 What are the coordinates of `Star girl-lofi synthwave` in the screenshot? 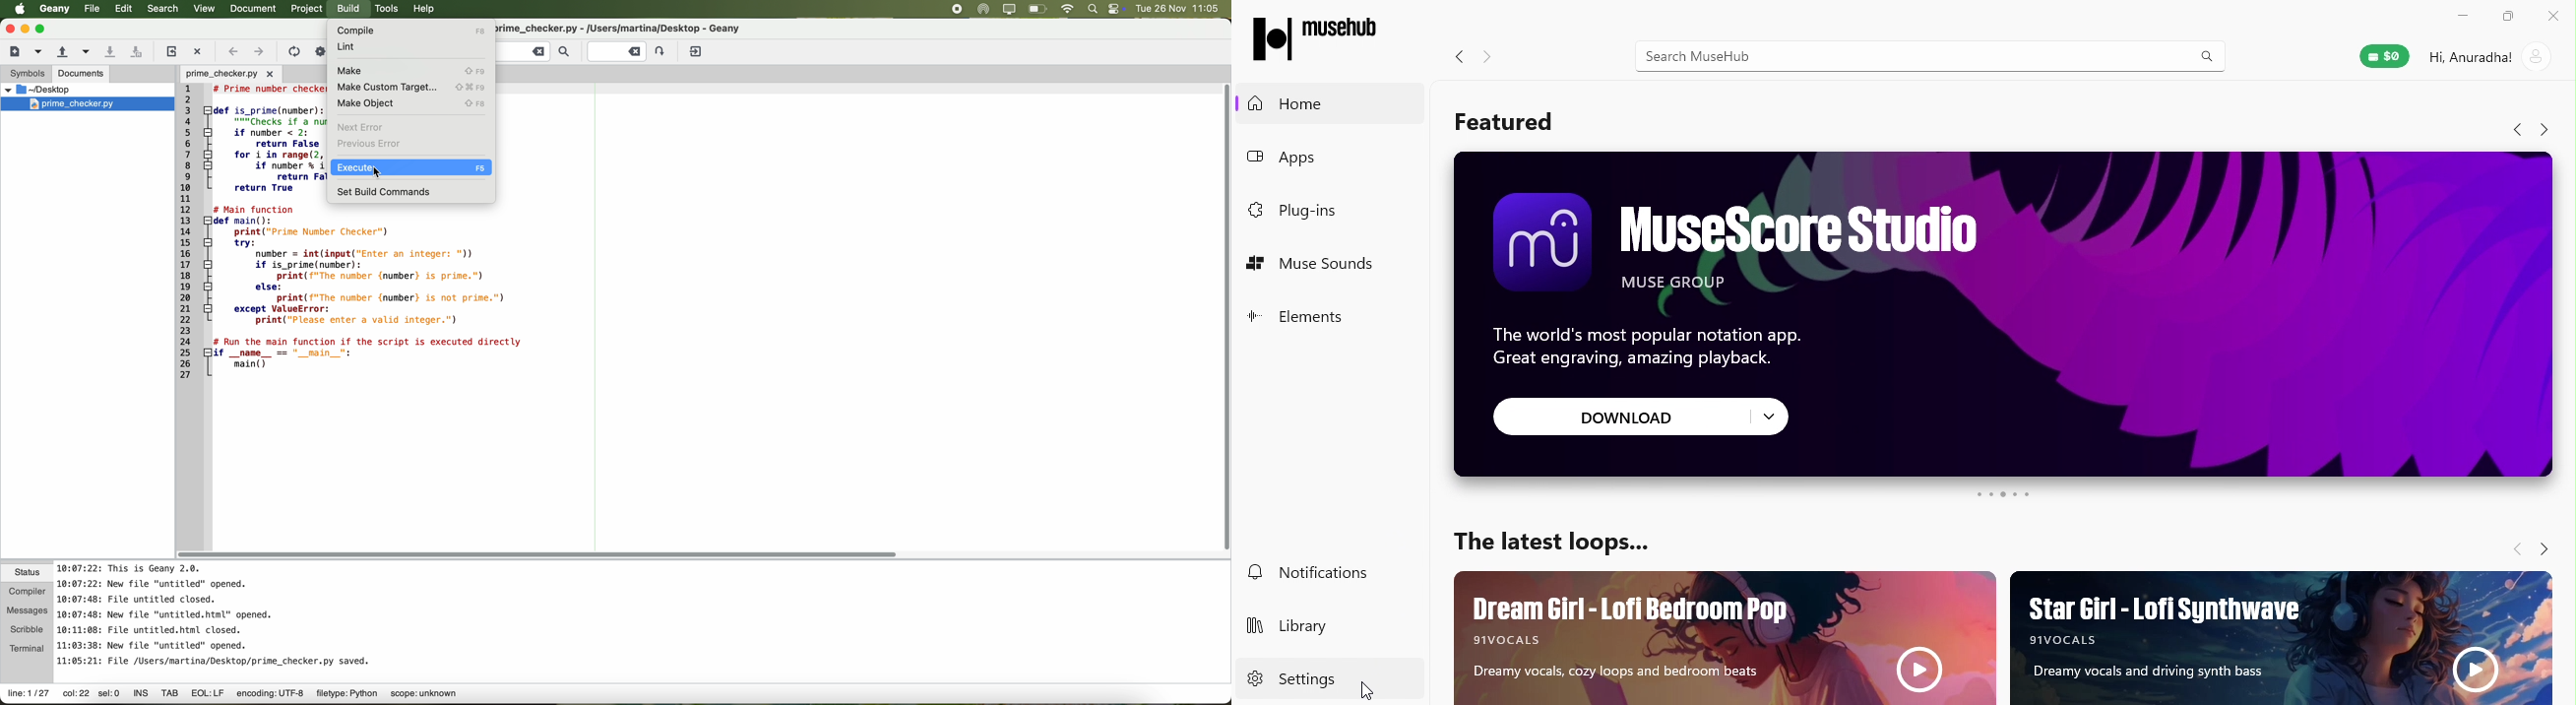 It's located at (2279, 636).